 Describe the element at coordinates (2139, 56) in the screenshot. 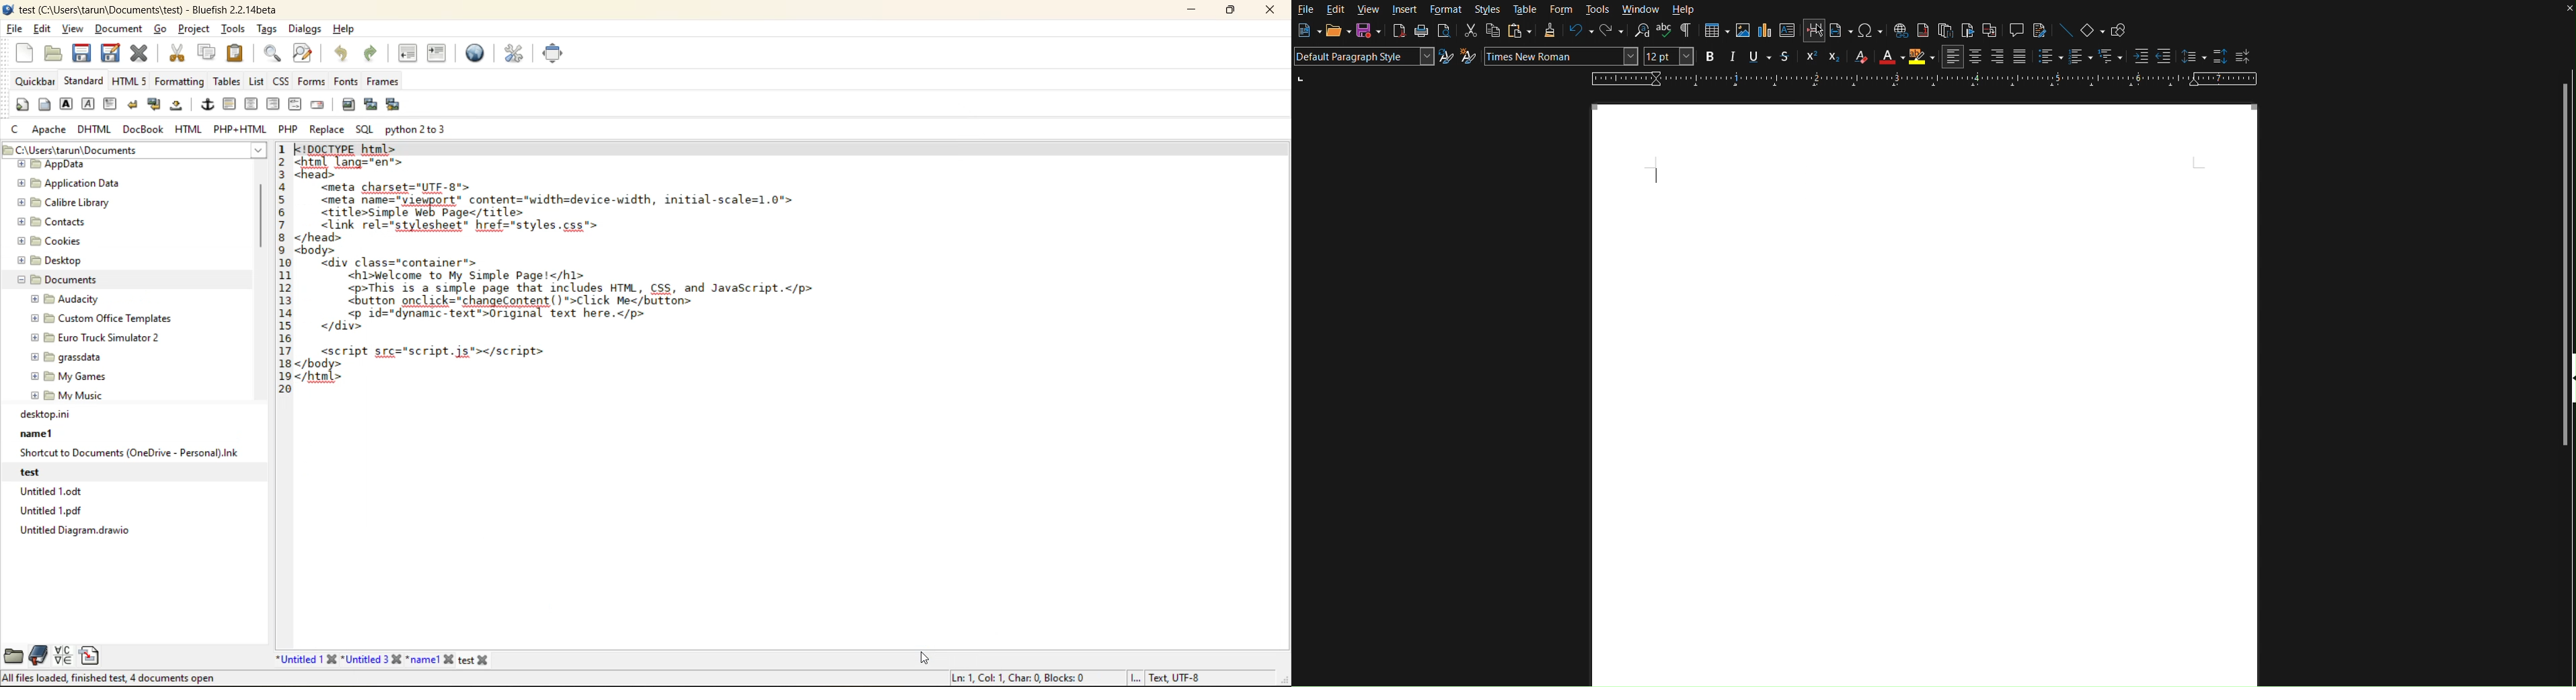

I see `Increase Indent` at that location.